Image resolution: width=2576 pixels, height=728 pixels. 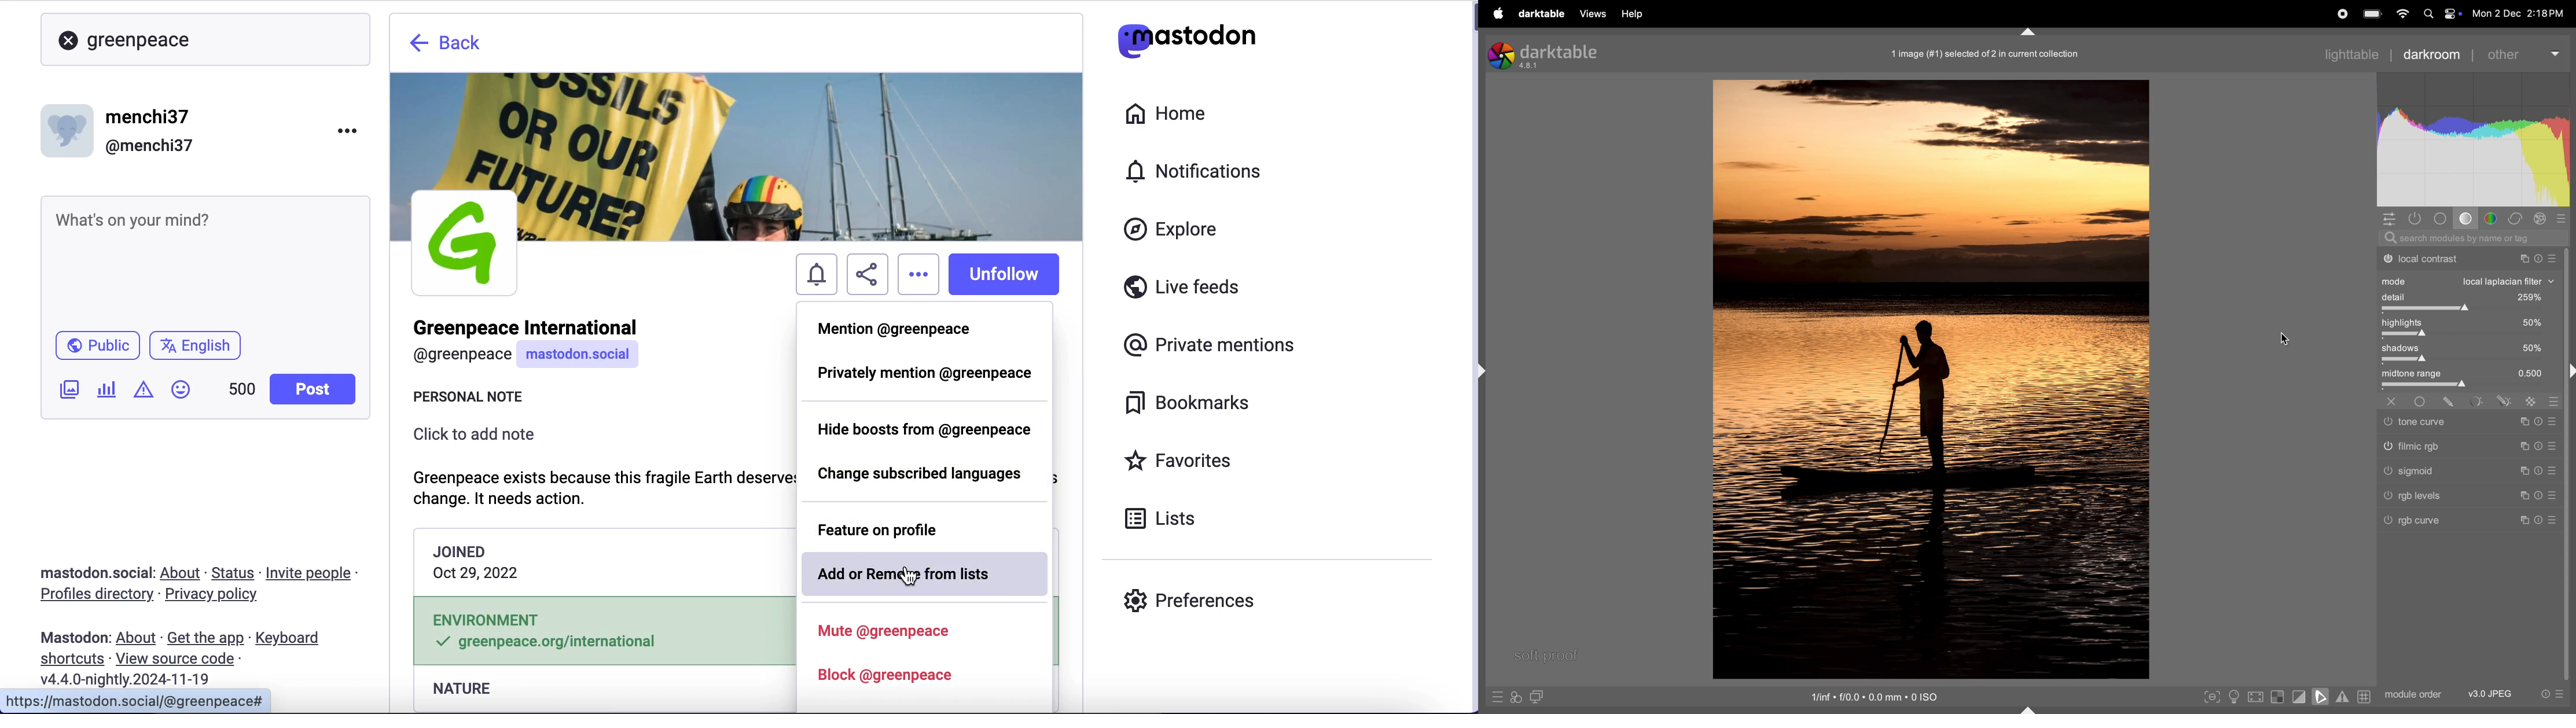 I want to click on emojis, so click(x=186, y=395).